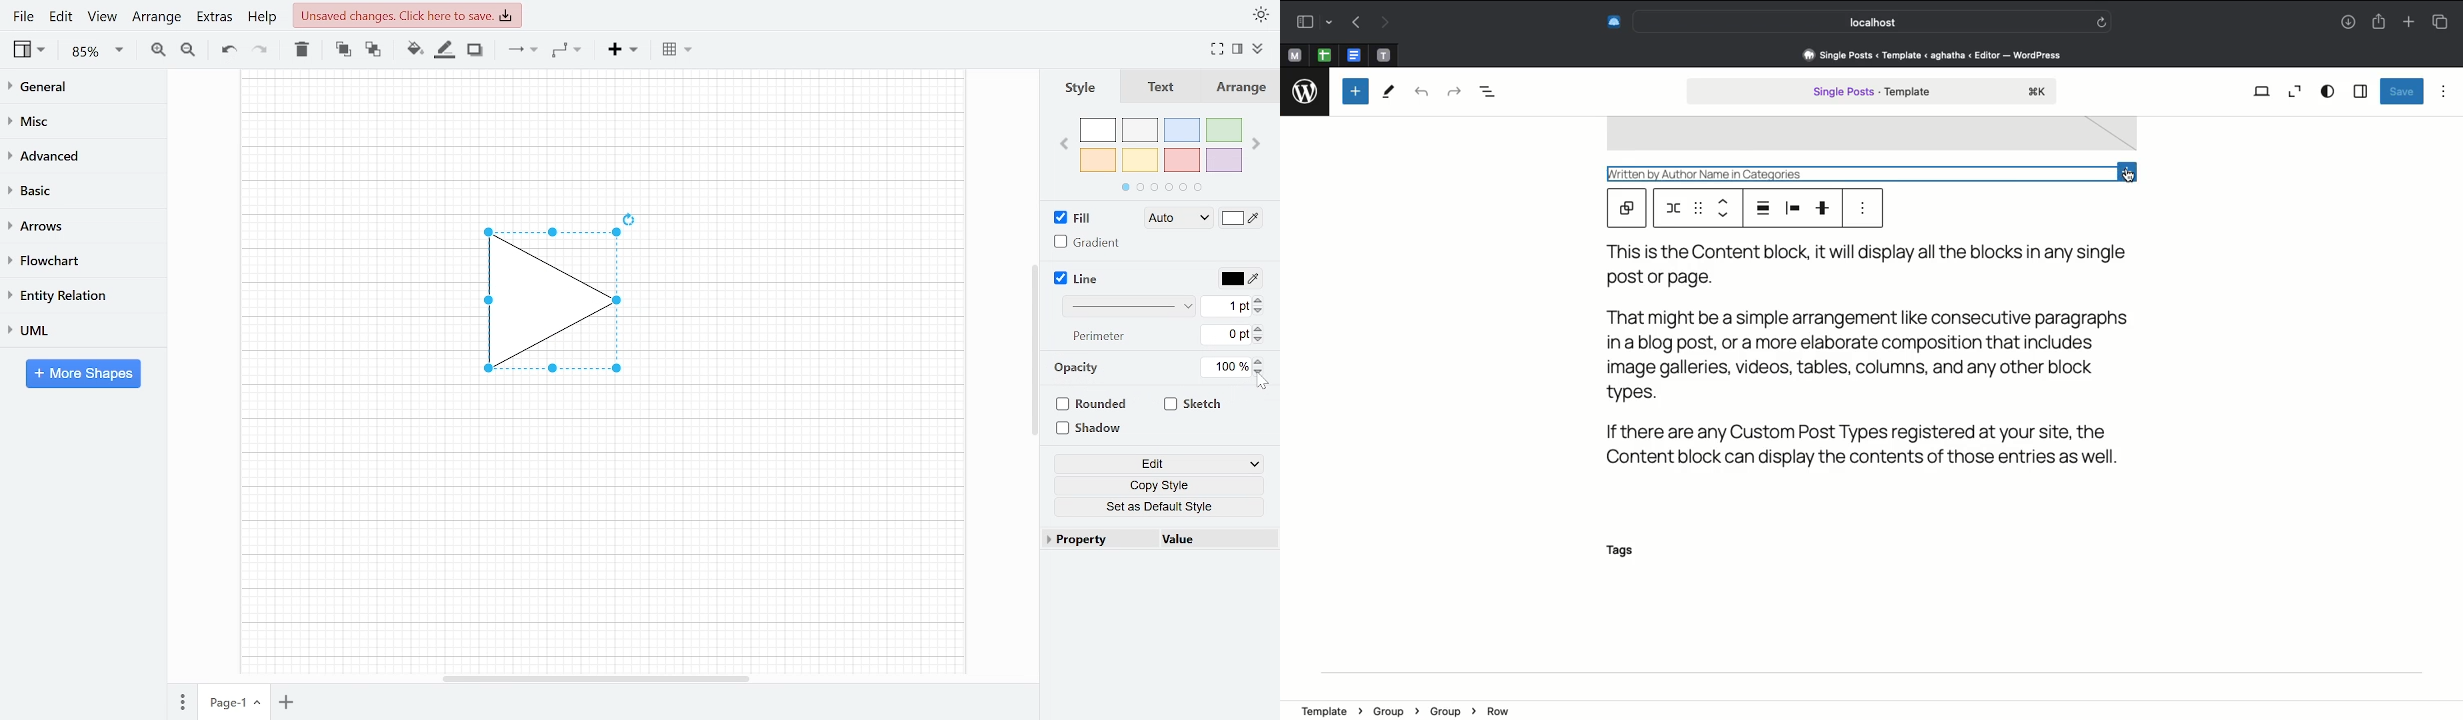  I want to click on white, so click(1098, 131).